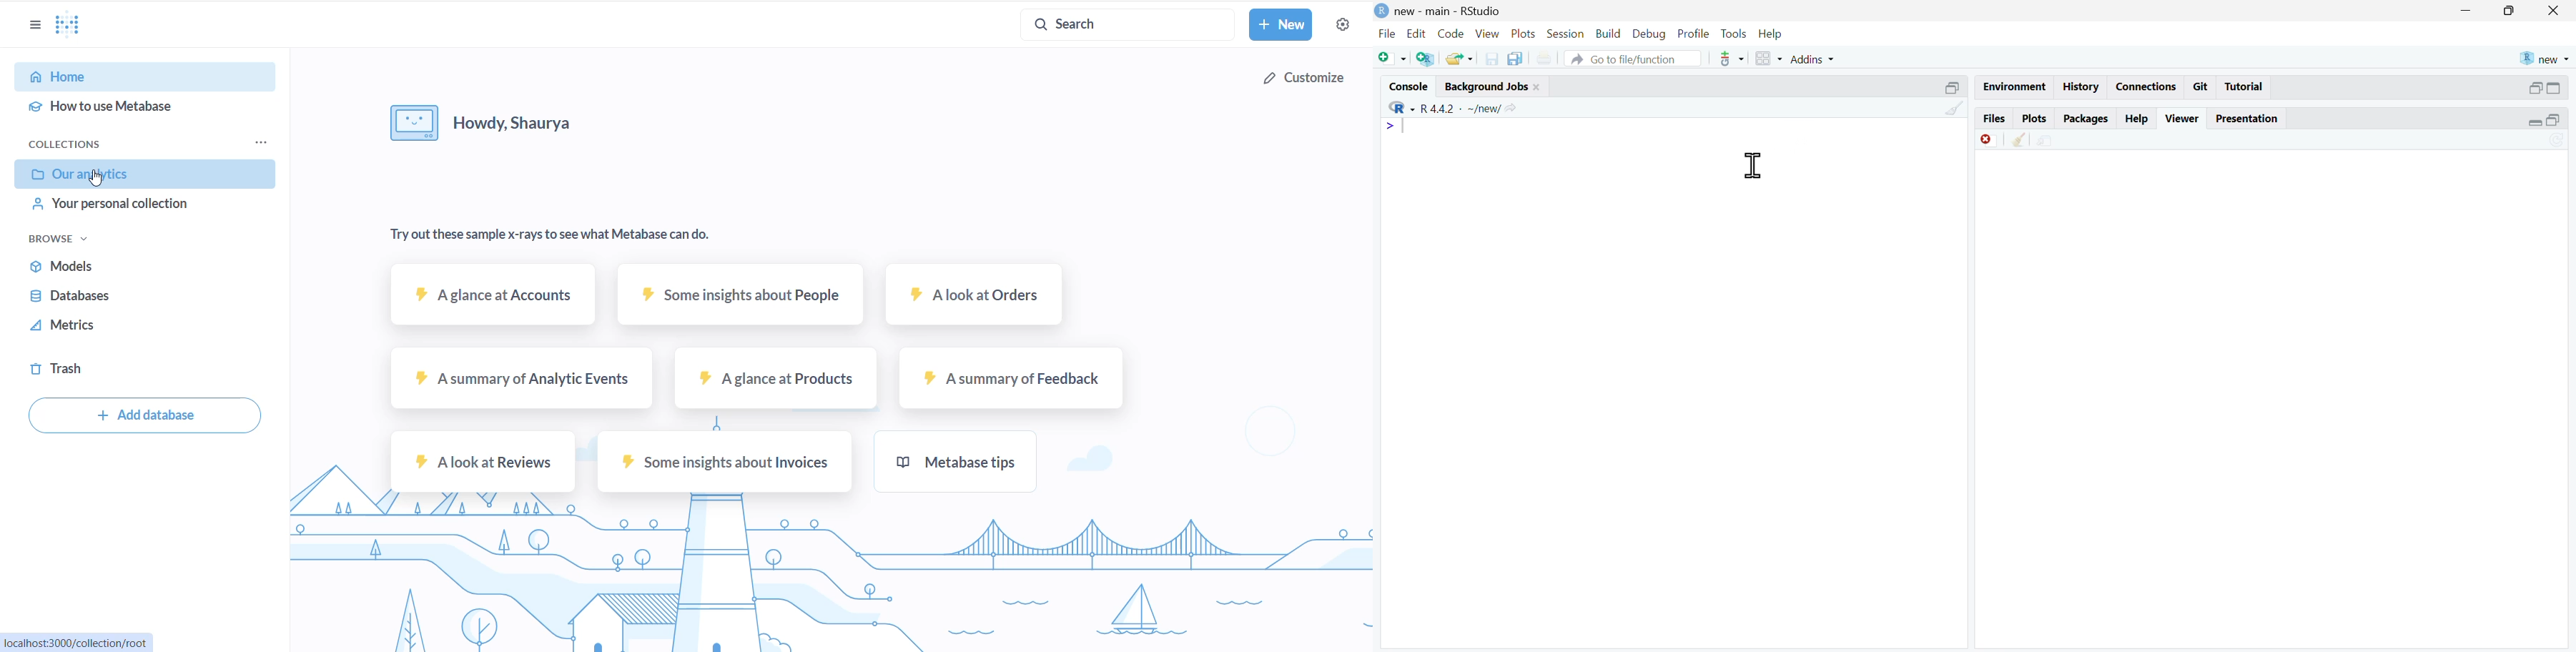  What do you see at coordinates (1488, 34) in the screenshot?
I see `view` at bounding box center [1488, 34].